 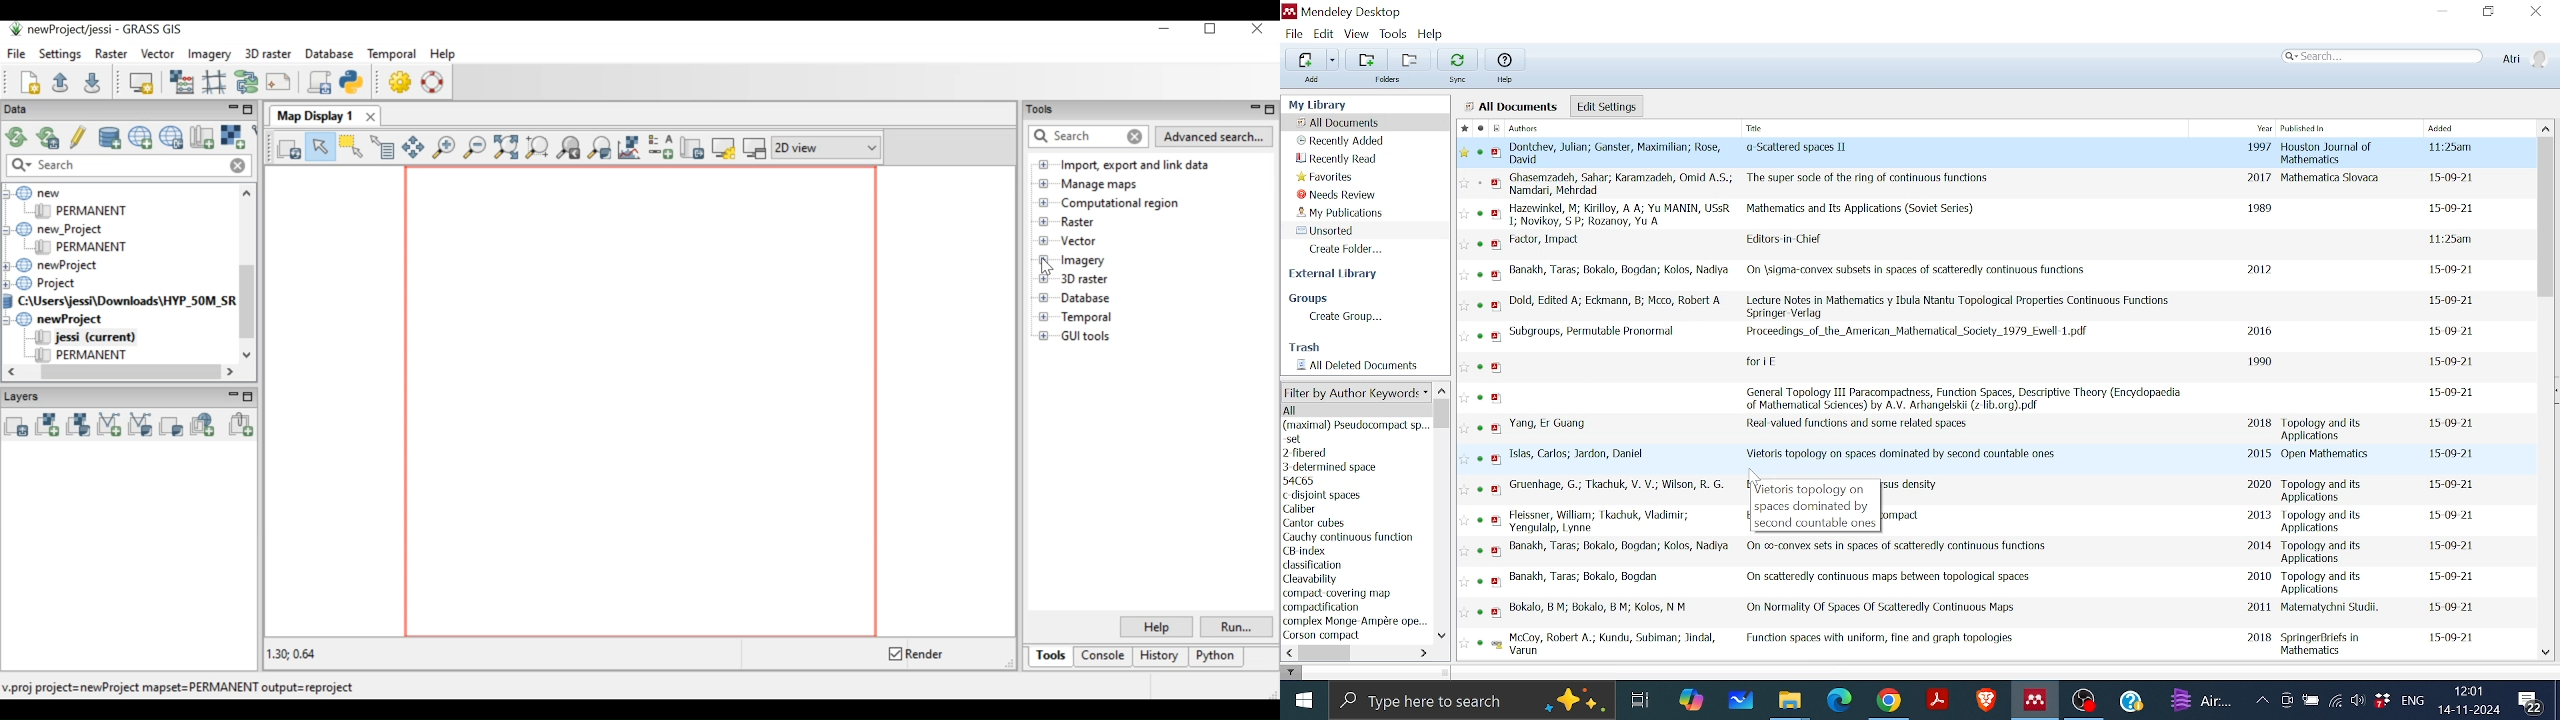 What do you see at coordinates (1312, 80) in the screenshot?
I see `Add` at bounding box center [1312, 80].